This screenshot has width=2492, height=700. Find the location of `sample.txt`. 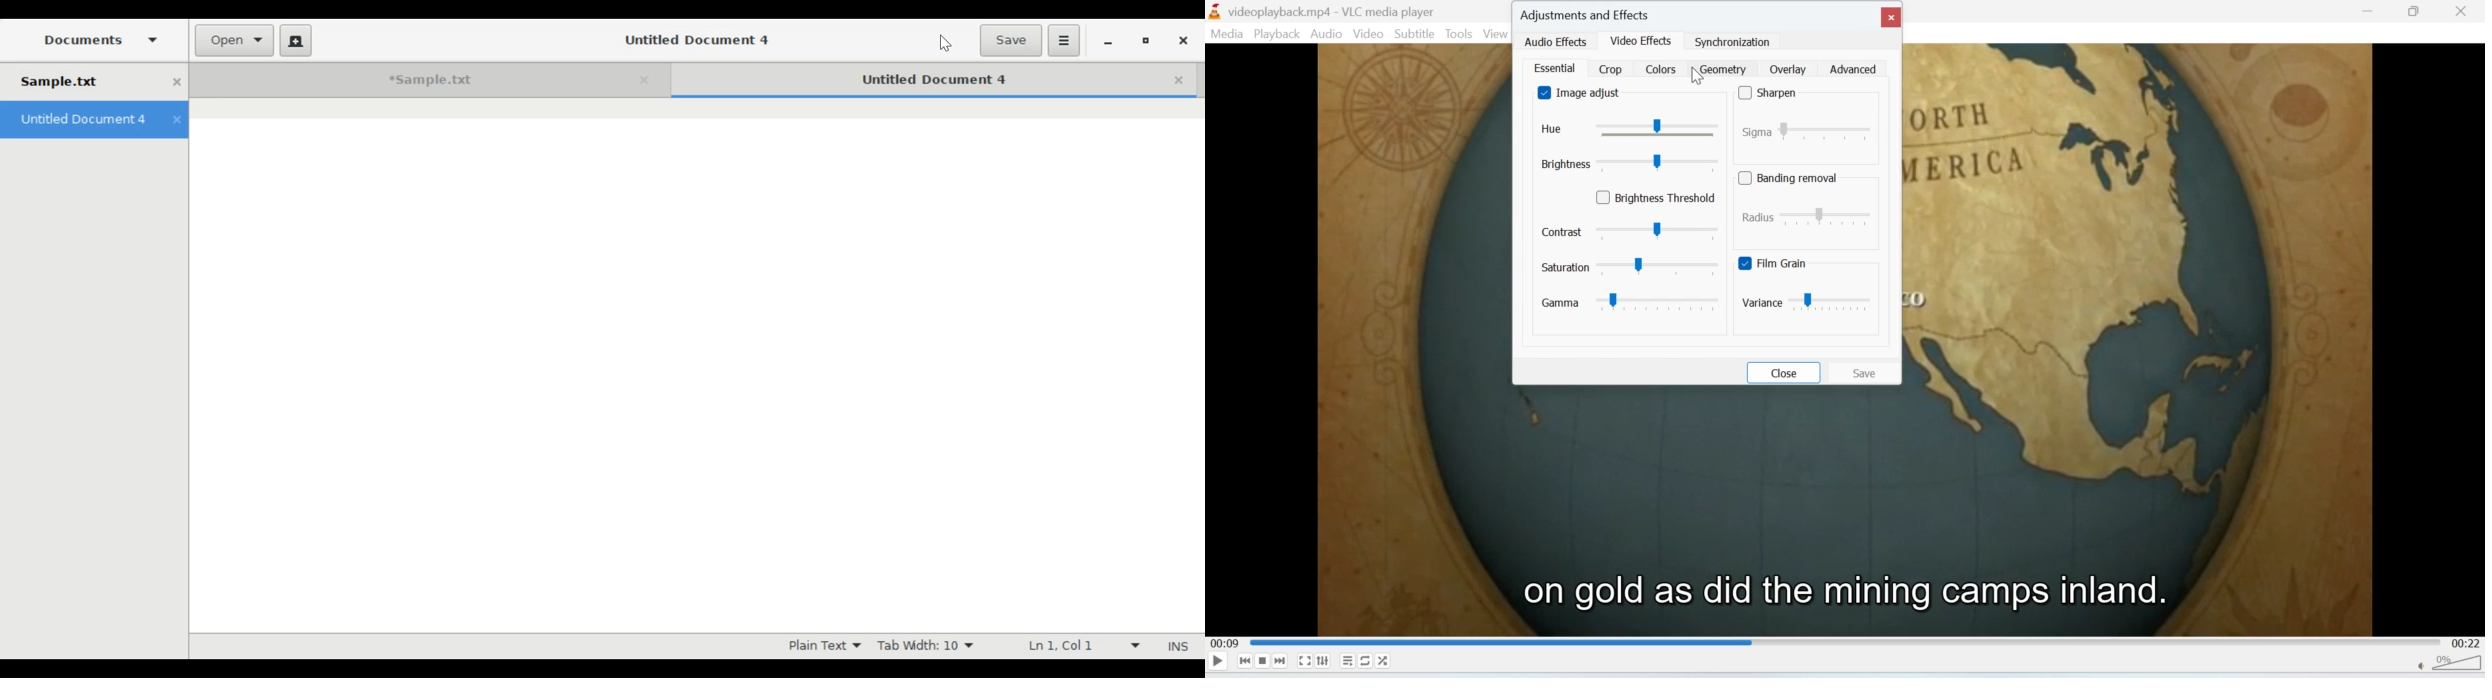

sample.txt is located at coordinates (82, 82).